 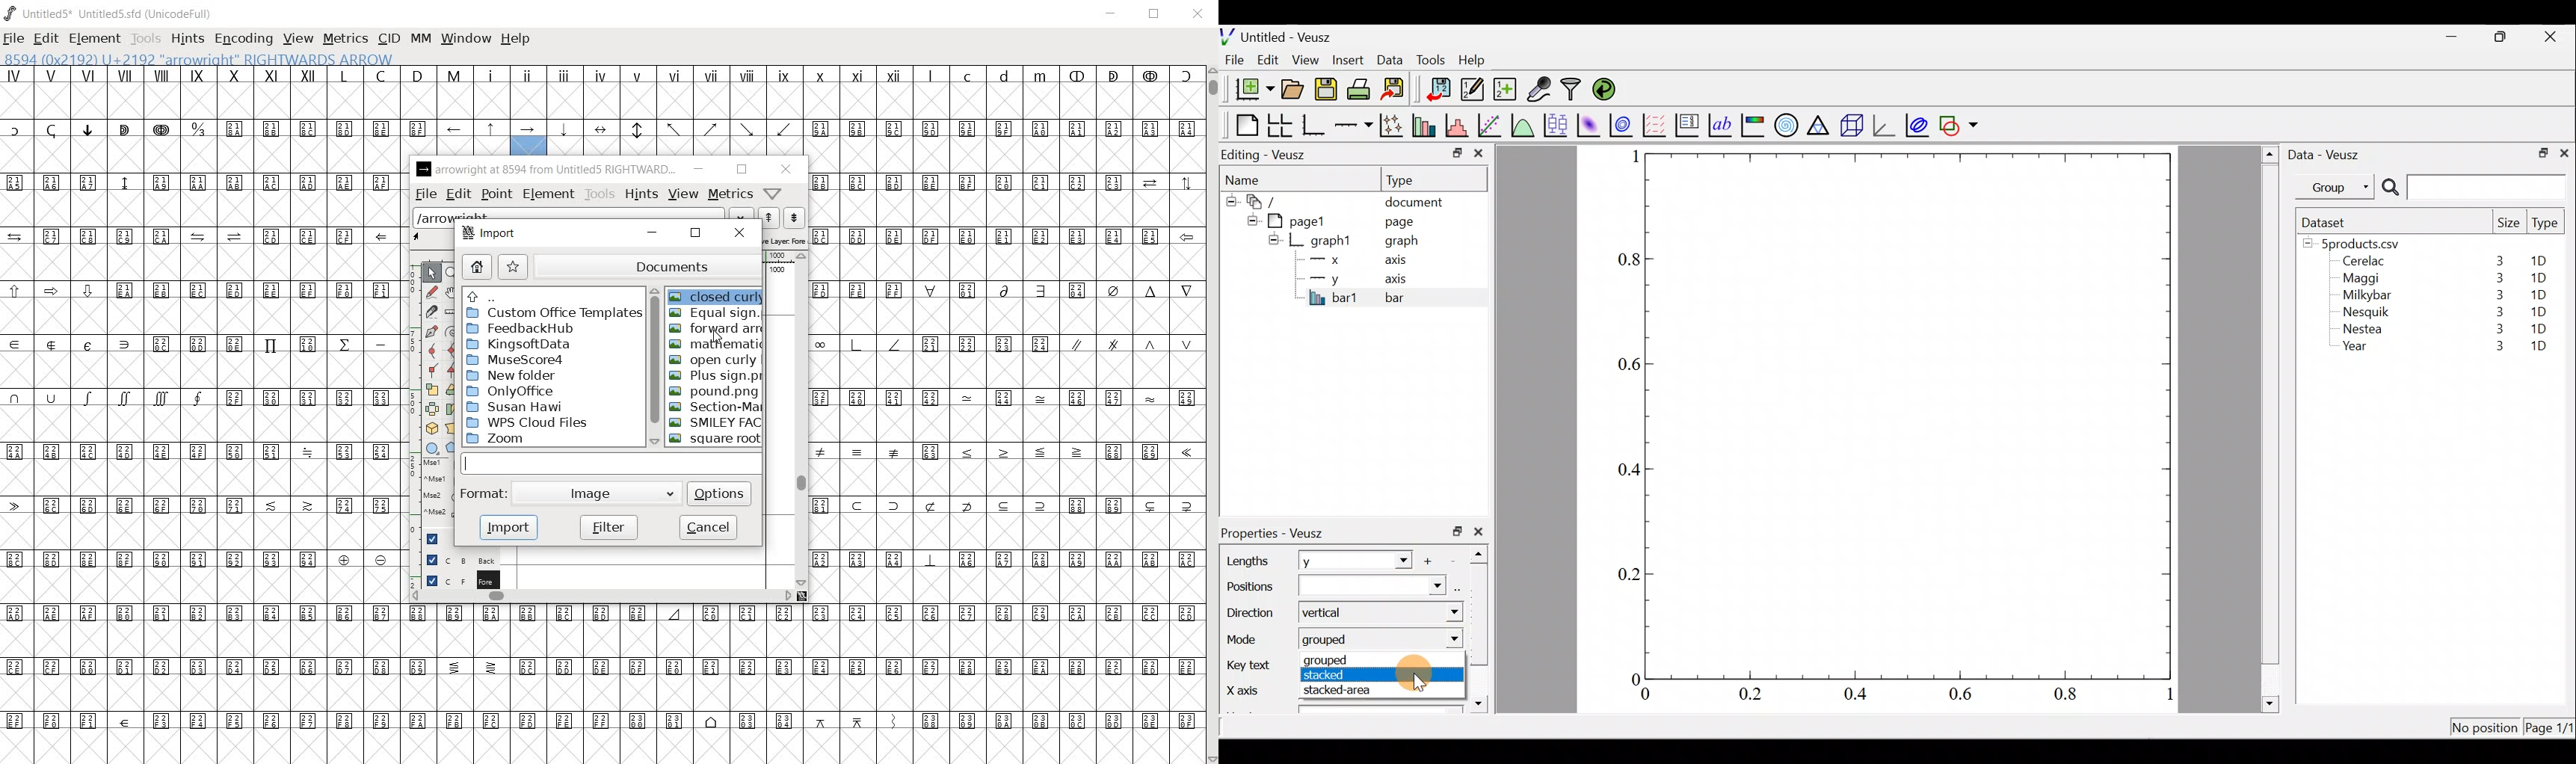 What do you see at coordinates (1919, 124) in the screenshot?
I see `plot covariance ellipses` at bounding box center [1919, 124].